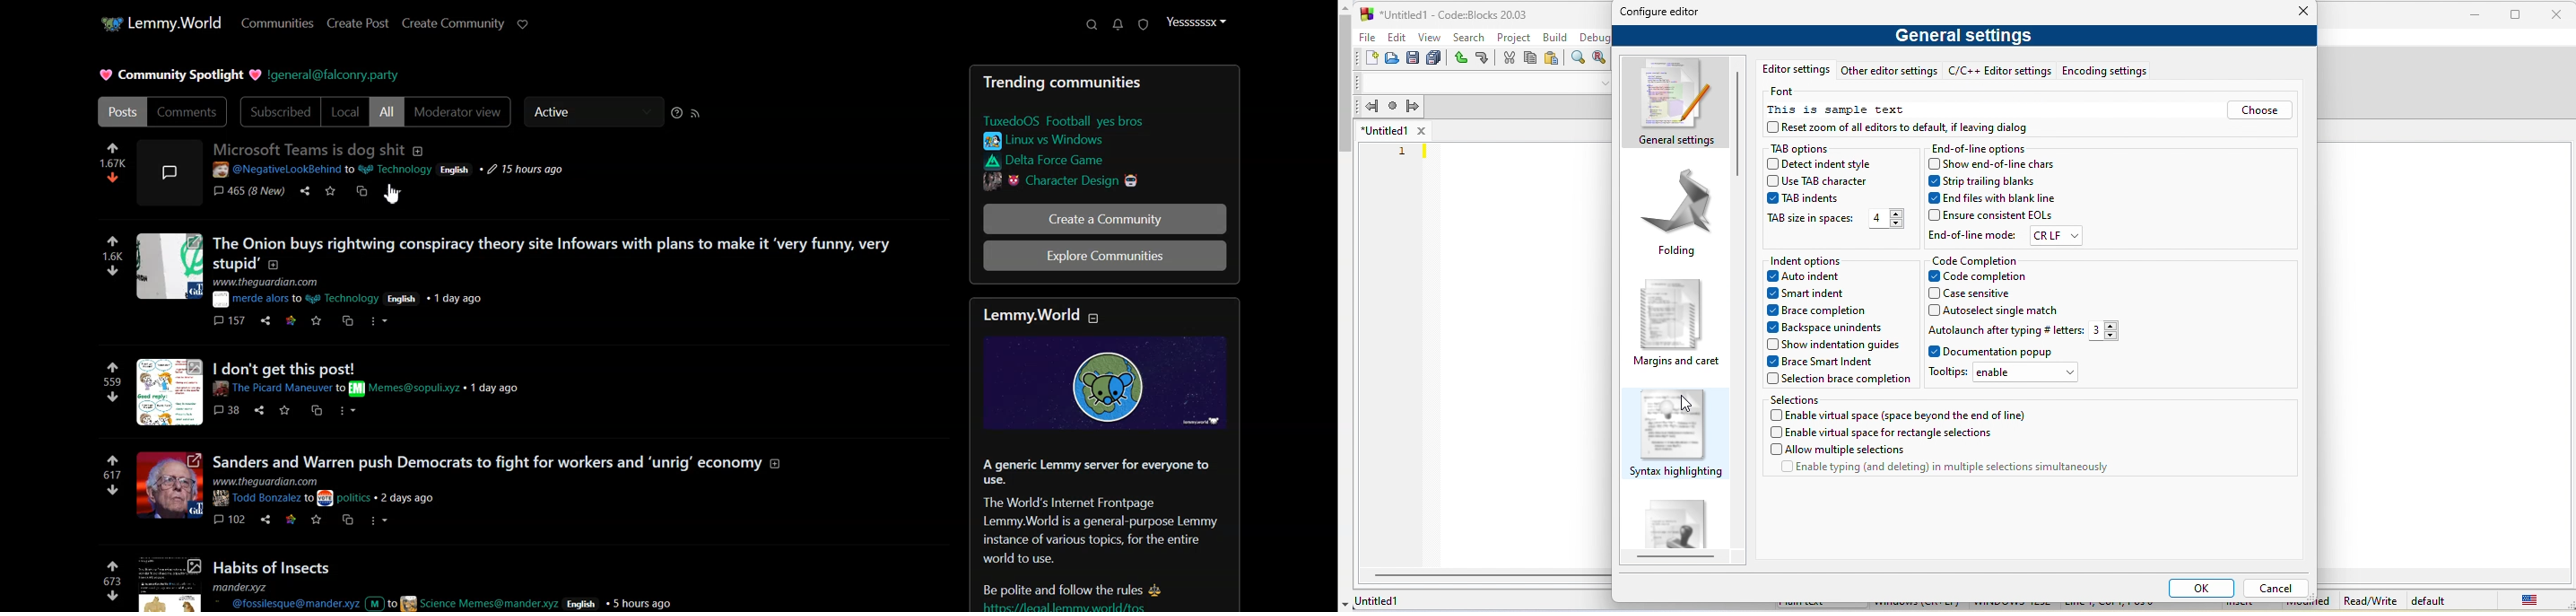  Describe the element at coordinates (1555, 38) in the screenshot. I see `build` at that location.